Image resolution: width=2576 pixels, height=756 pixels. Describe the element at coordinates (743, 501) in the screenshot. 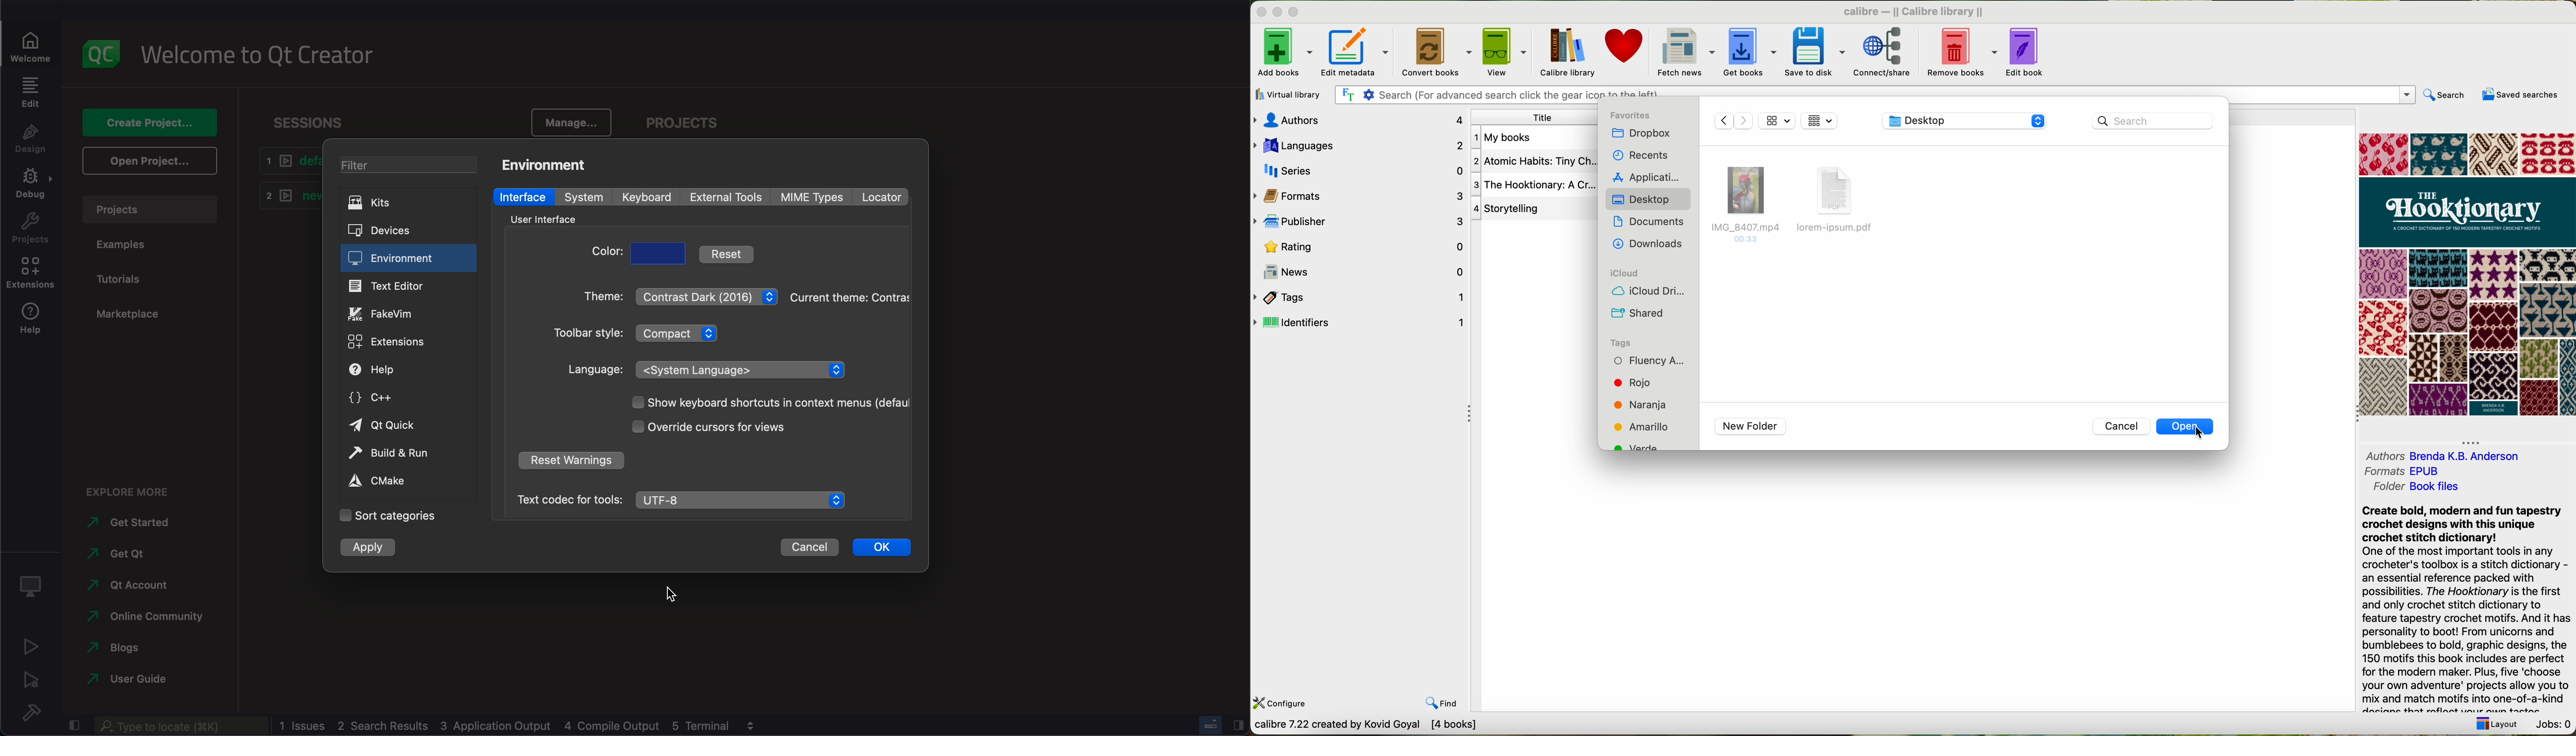

I see `UTF-8` at that location.